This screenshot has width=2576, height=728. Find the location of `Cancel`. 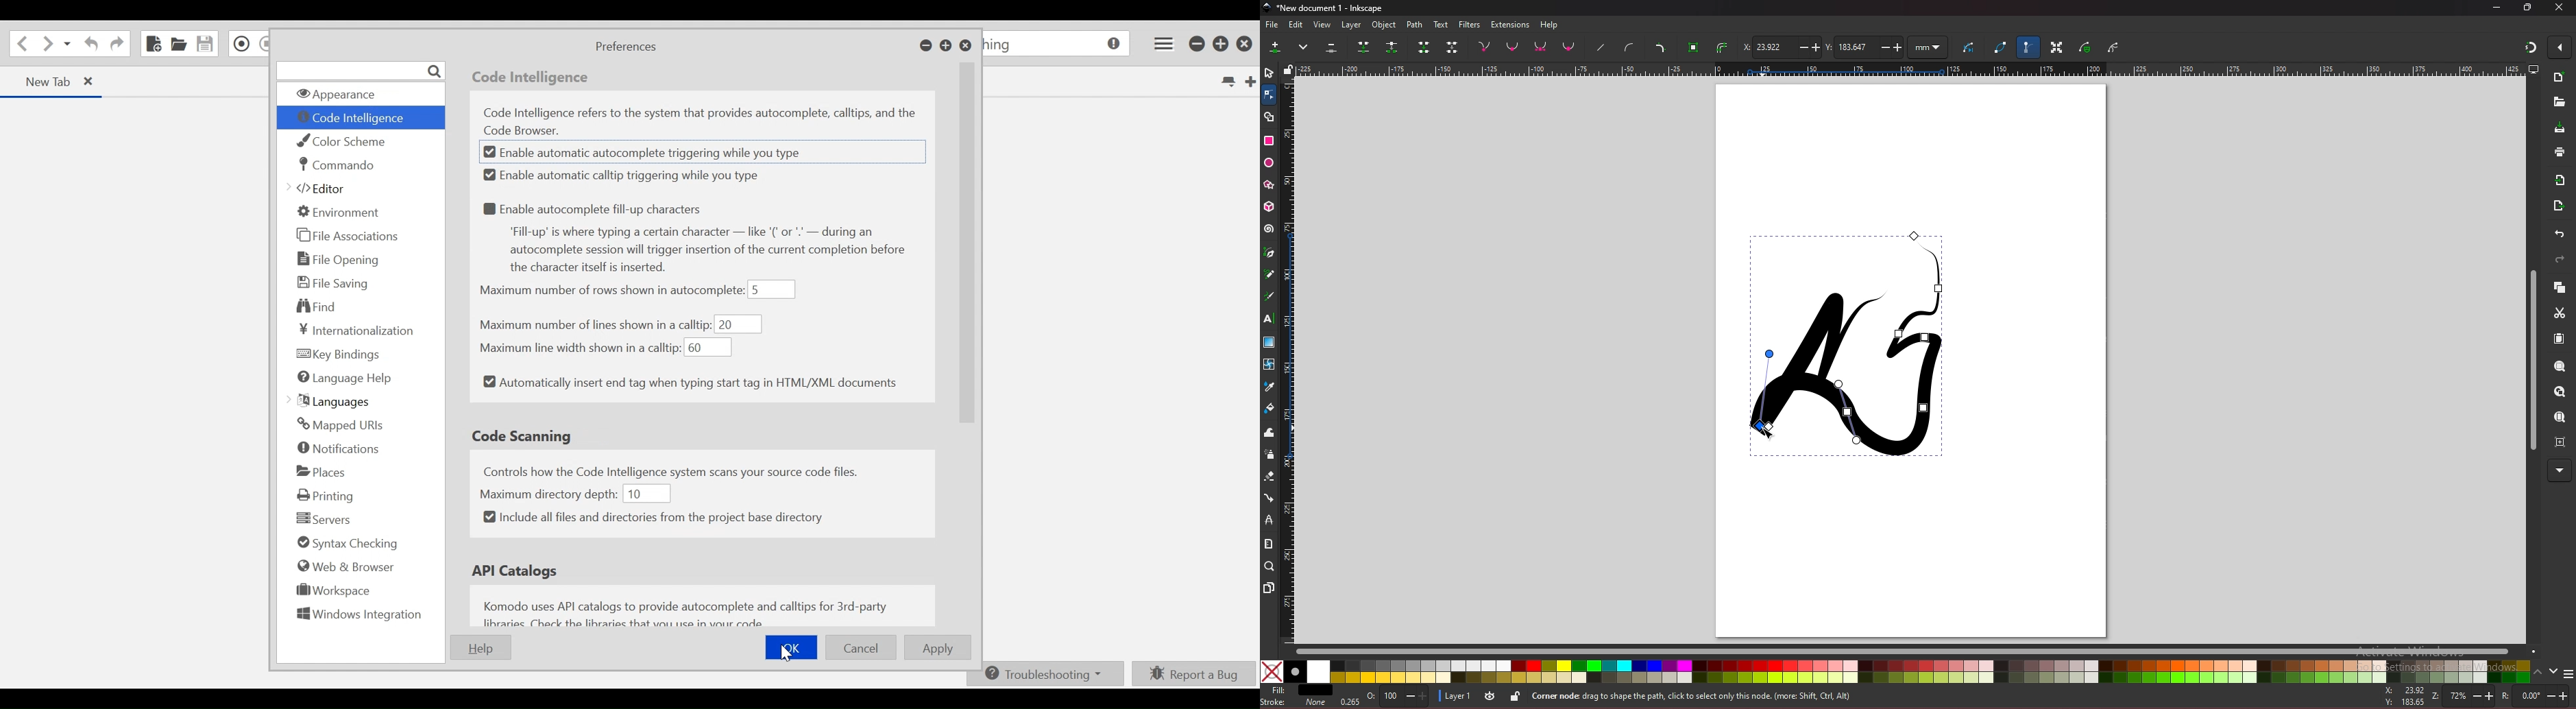

Cancel is located at coordinates (861, 648).